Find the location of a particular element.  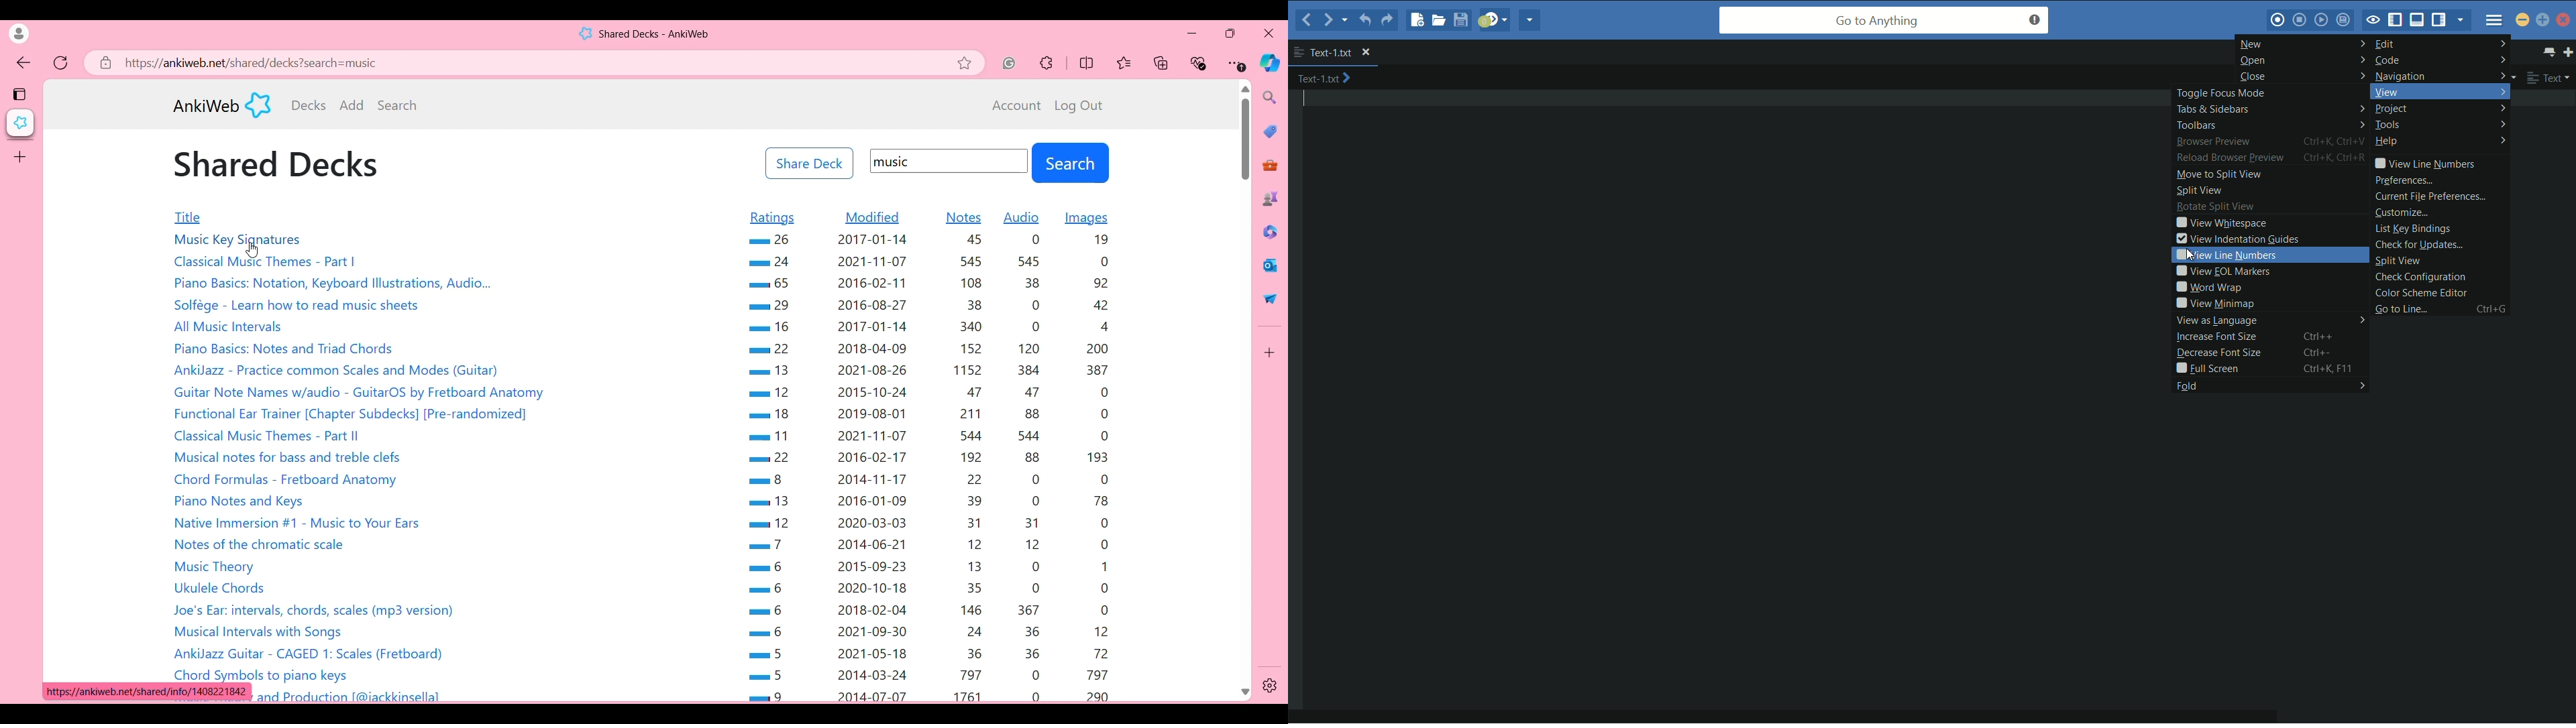

Account is located at coordinates (1017, 106).